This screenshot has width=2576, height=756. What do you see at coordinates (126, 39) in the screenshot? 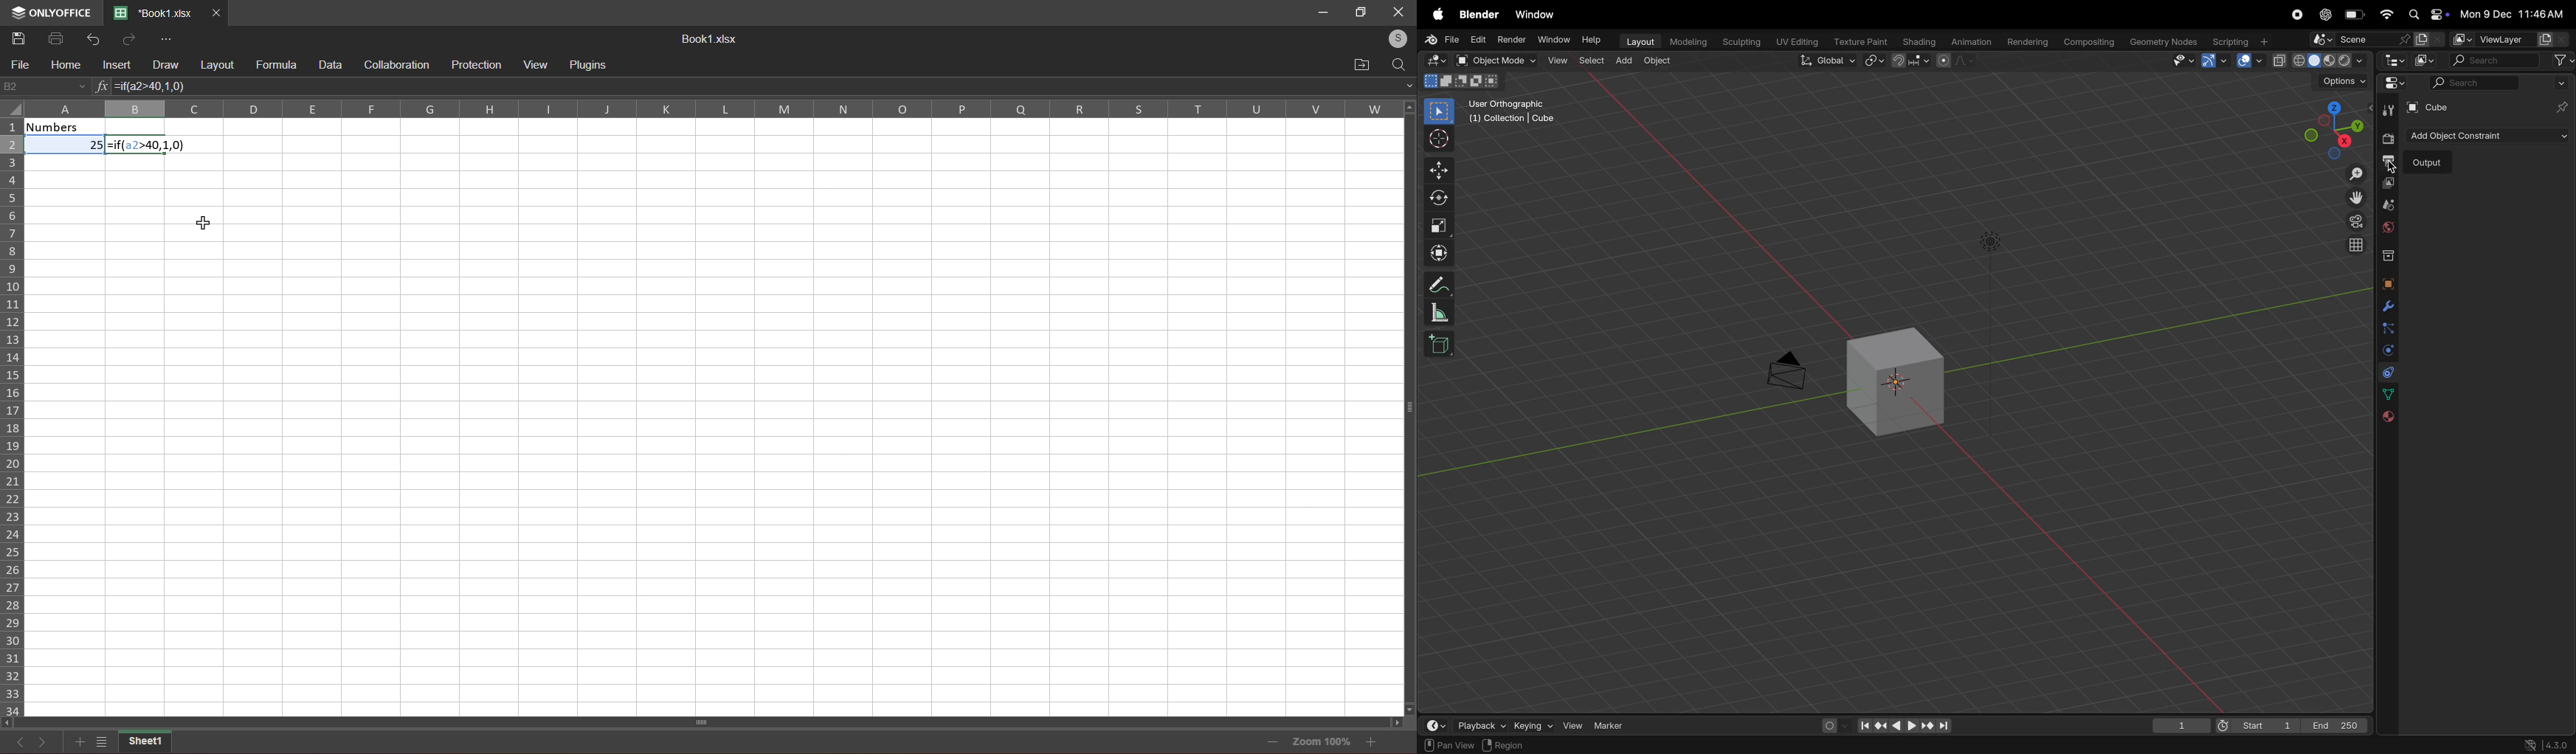
I see `redo` at bounding box center [126, 39].